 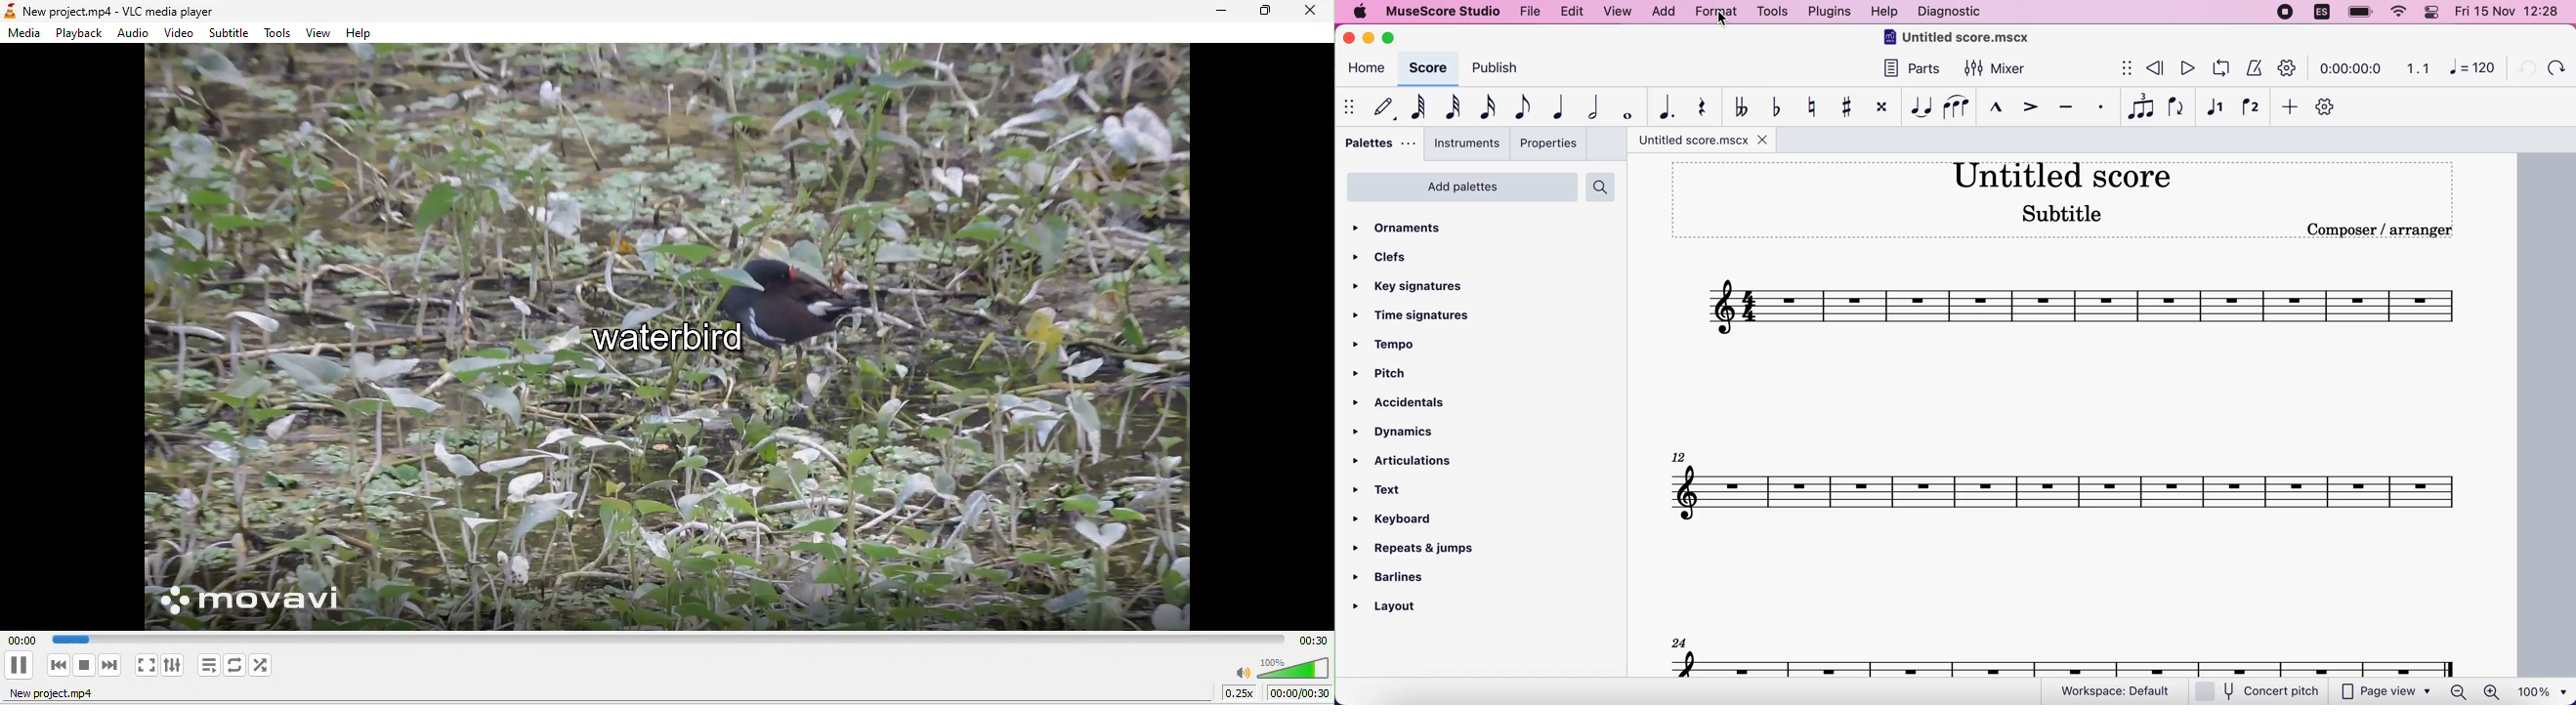 What do you see at coordinates (2418, 68) in the screenshot?
I see `1.1` at bounding box center [2418, 68].